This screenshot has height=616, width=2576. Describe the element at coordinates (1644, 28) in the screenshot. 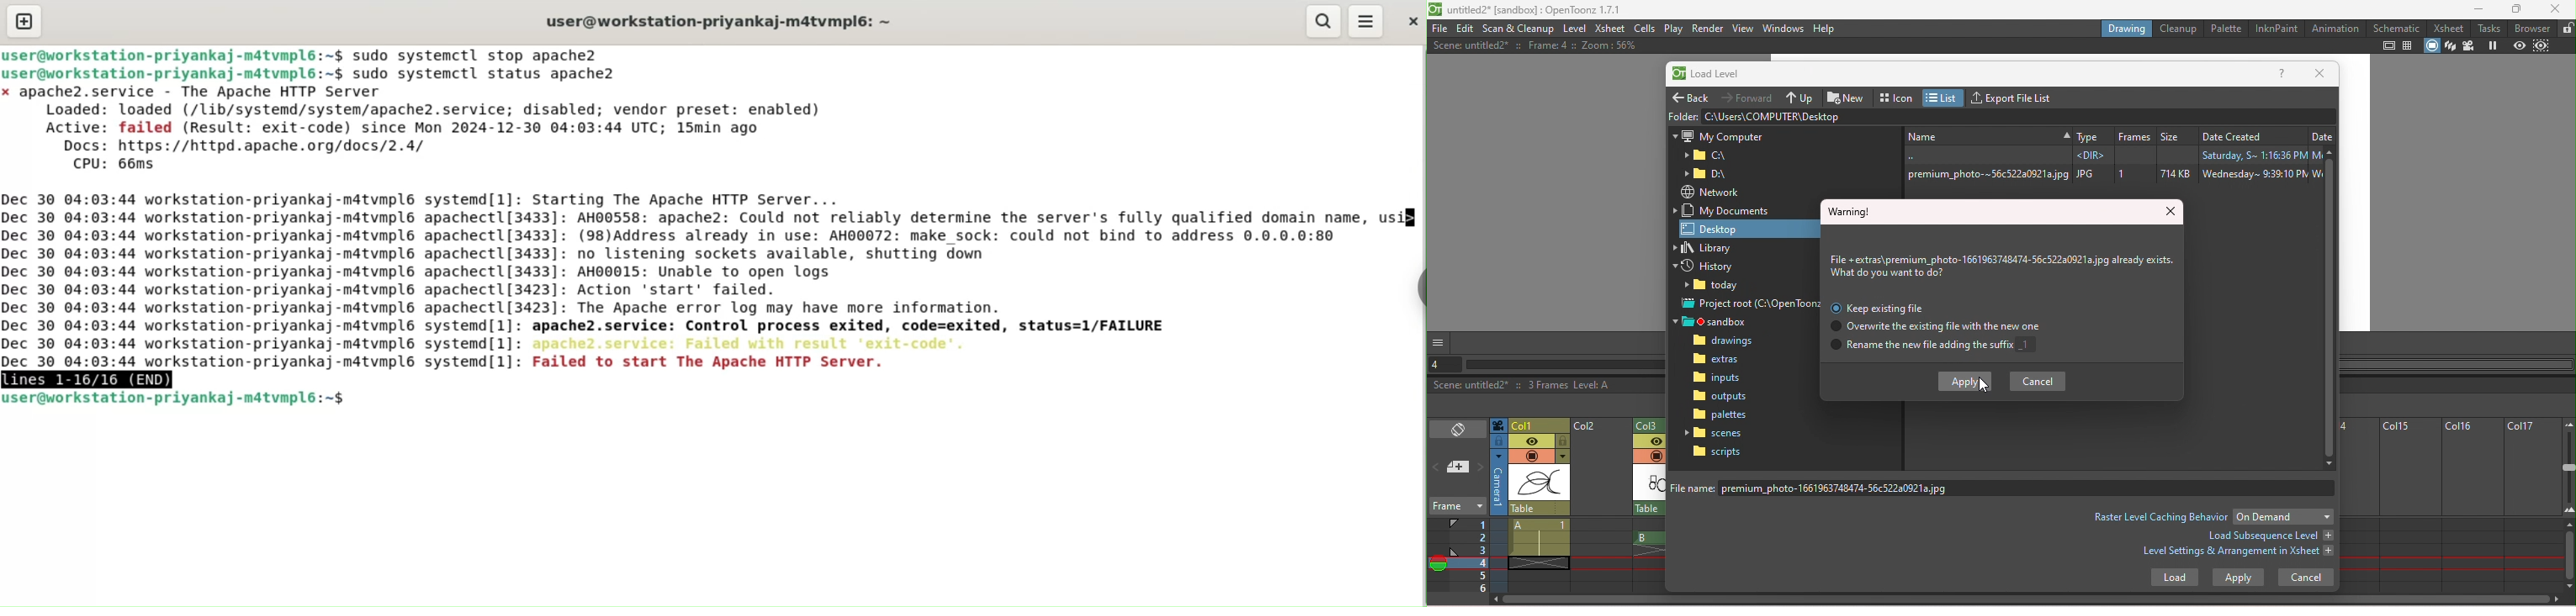

I see `Cells` at that location.